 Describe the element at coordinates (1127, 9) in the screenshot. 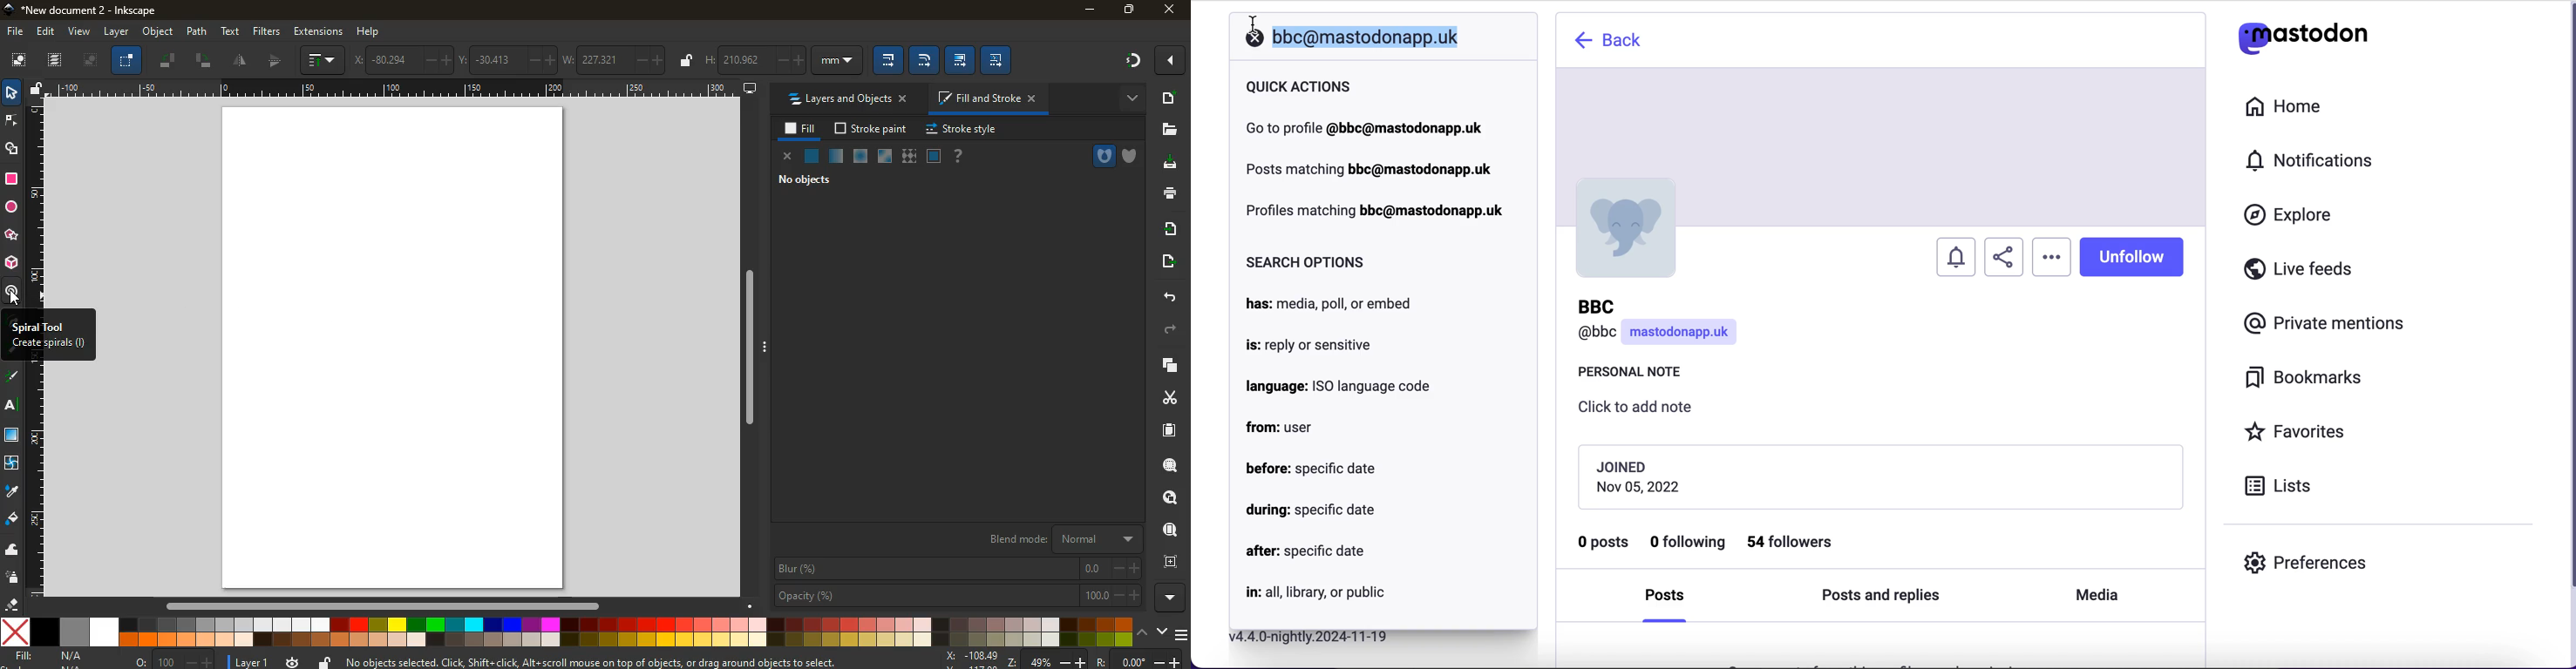

I see `maximize` at that location.